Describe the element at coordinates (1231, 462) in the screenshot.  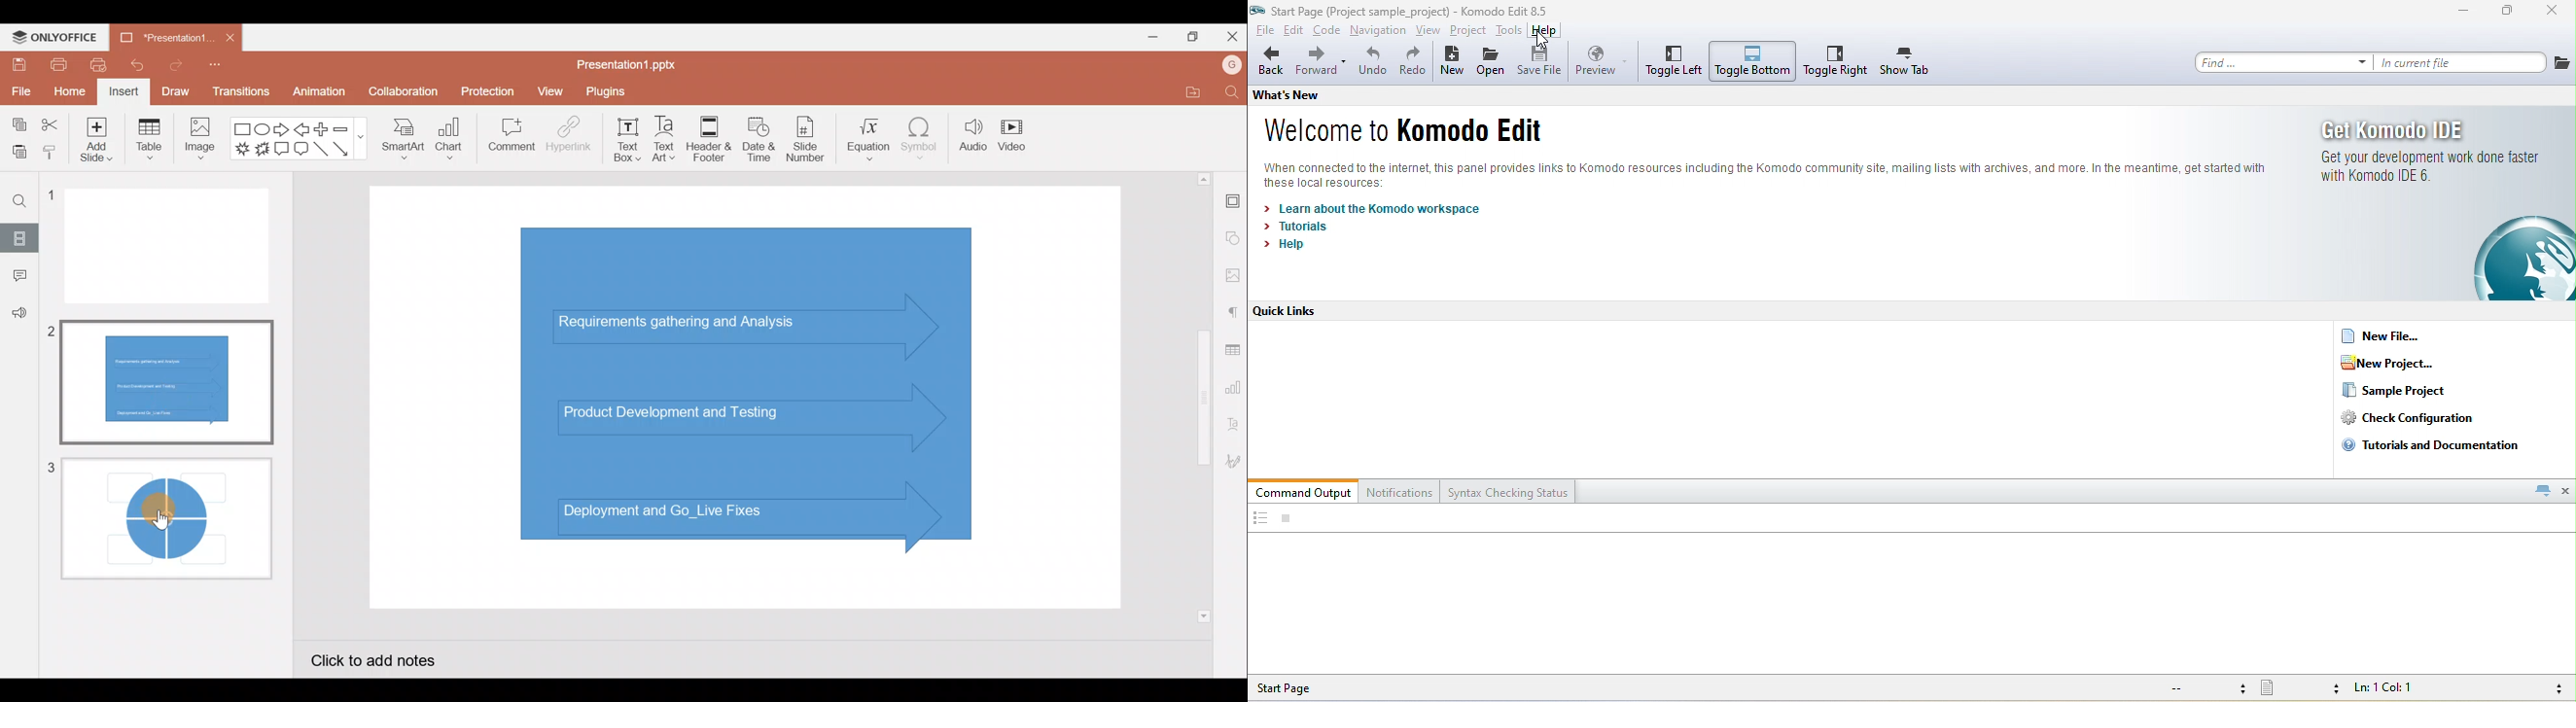
I see `Signature settings` at that location.